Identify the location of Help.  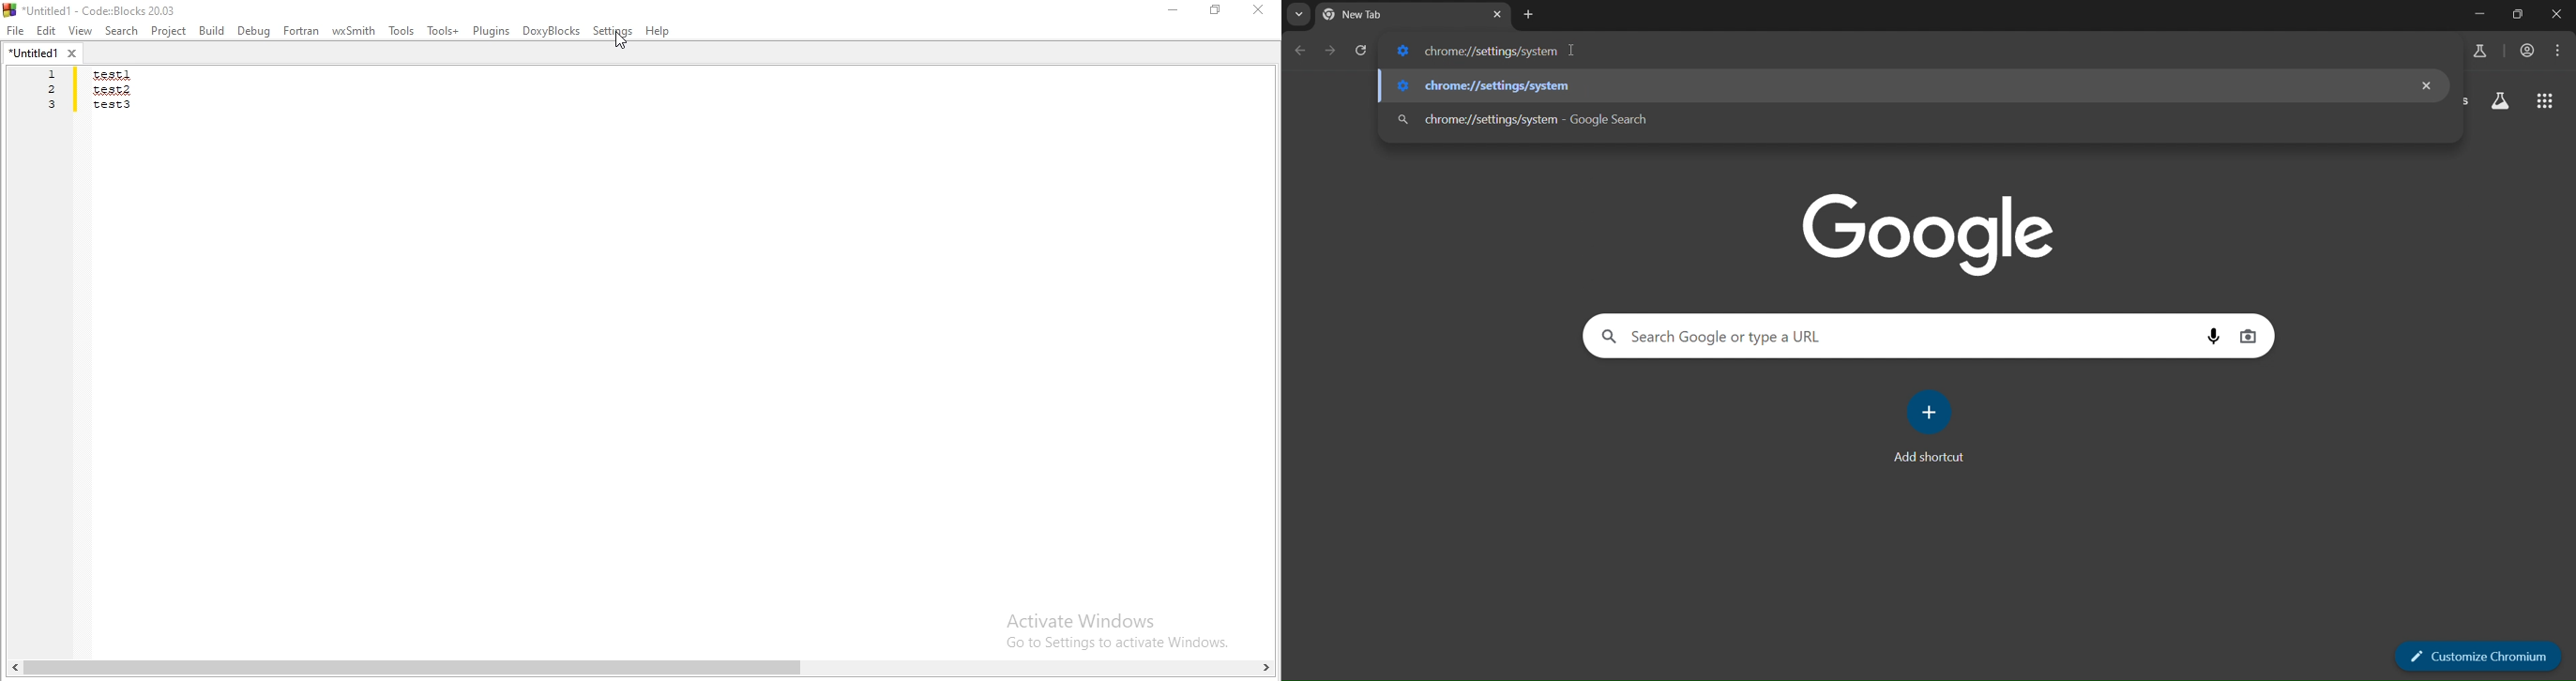
(659, 32).